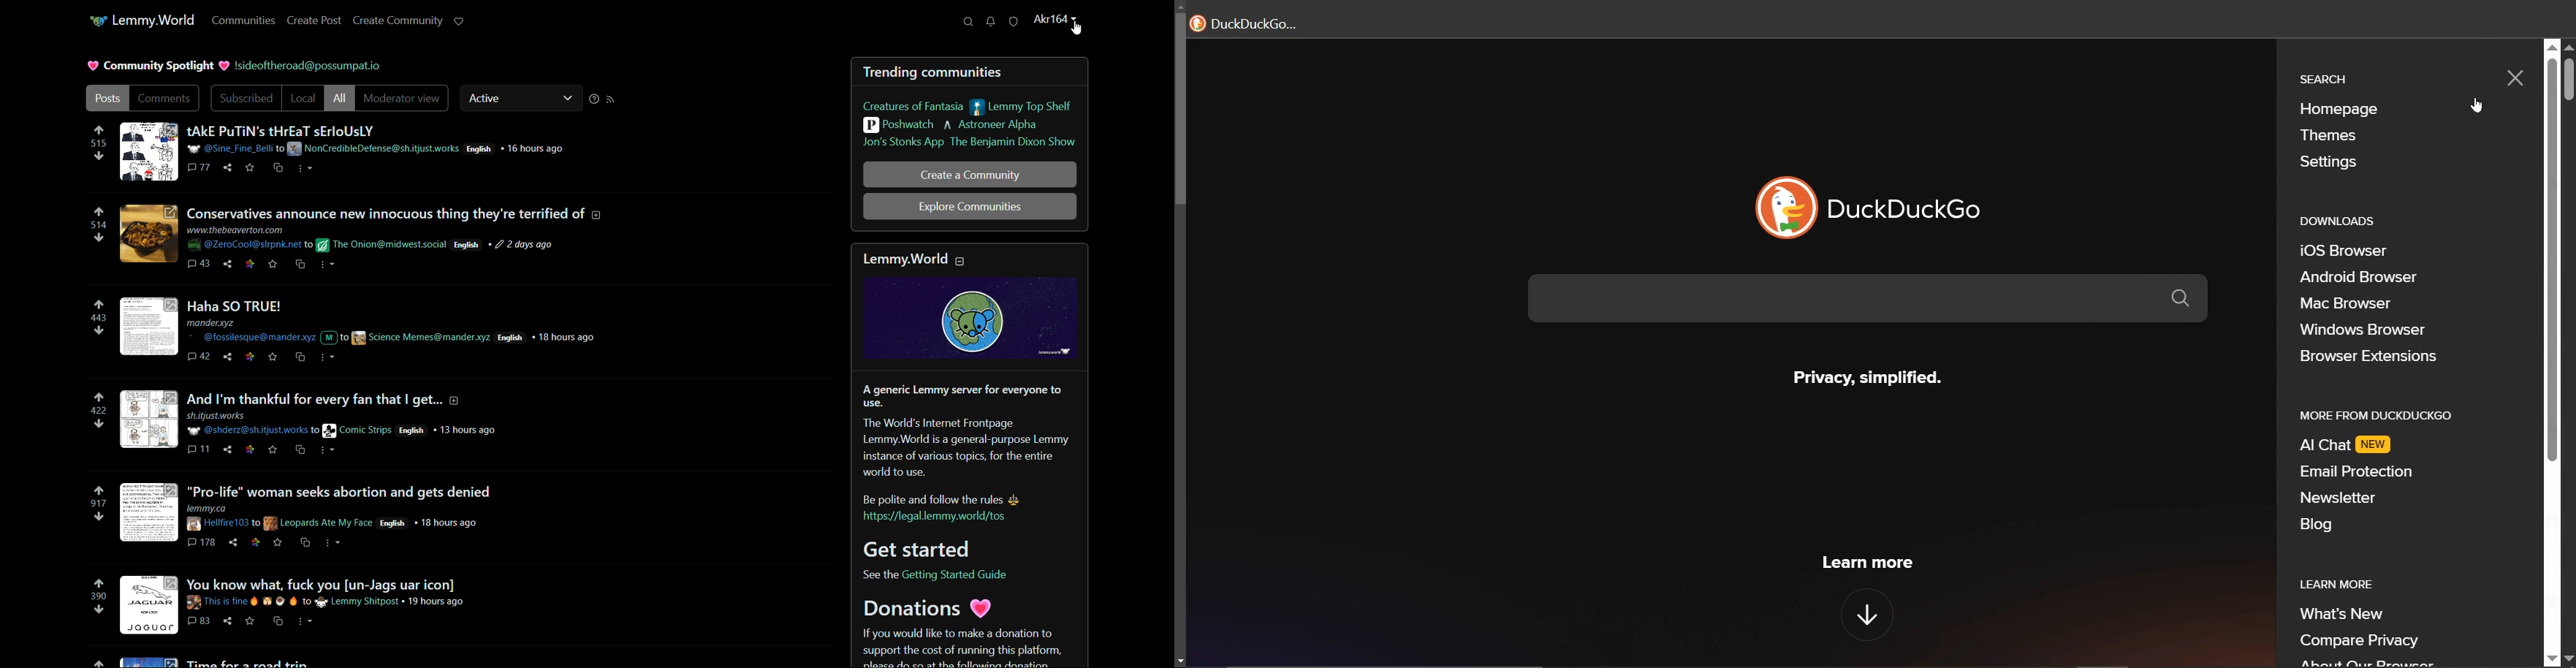  What do you see at coordinates (969, 207) in the screenshot?
I see `explore communities` at bounding box center [969, 207].